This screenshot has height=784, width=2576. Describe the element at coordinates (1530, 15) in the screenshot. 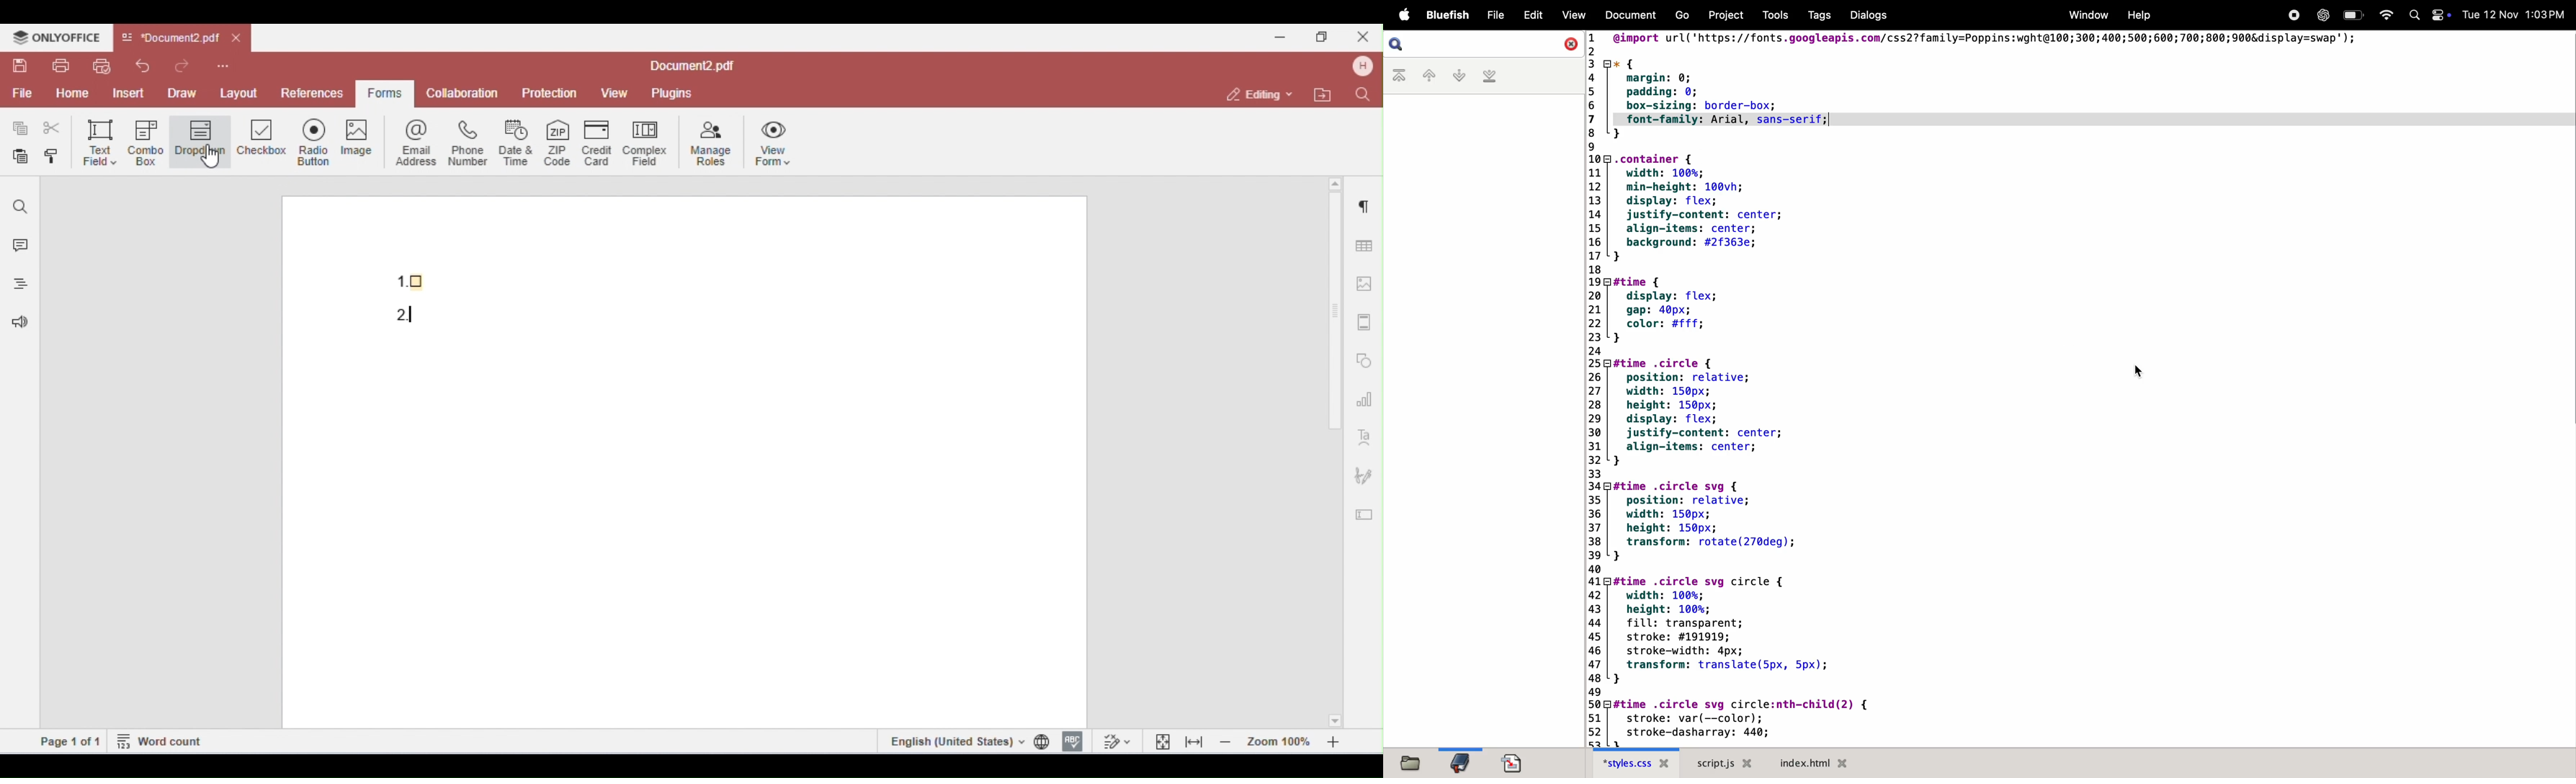

I see `edit` at that location.